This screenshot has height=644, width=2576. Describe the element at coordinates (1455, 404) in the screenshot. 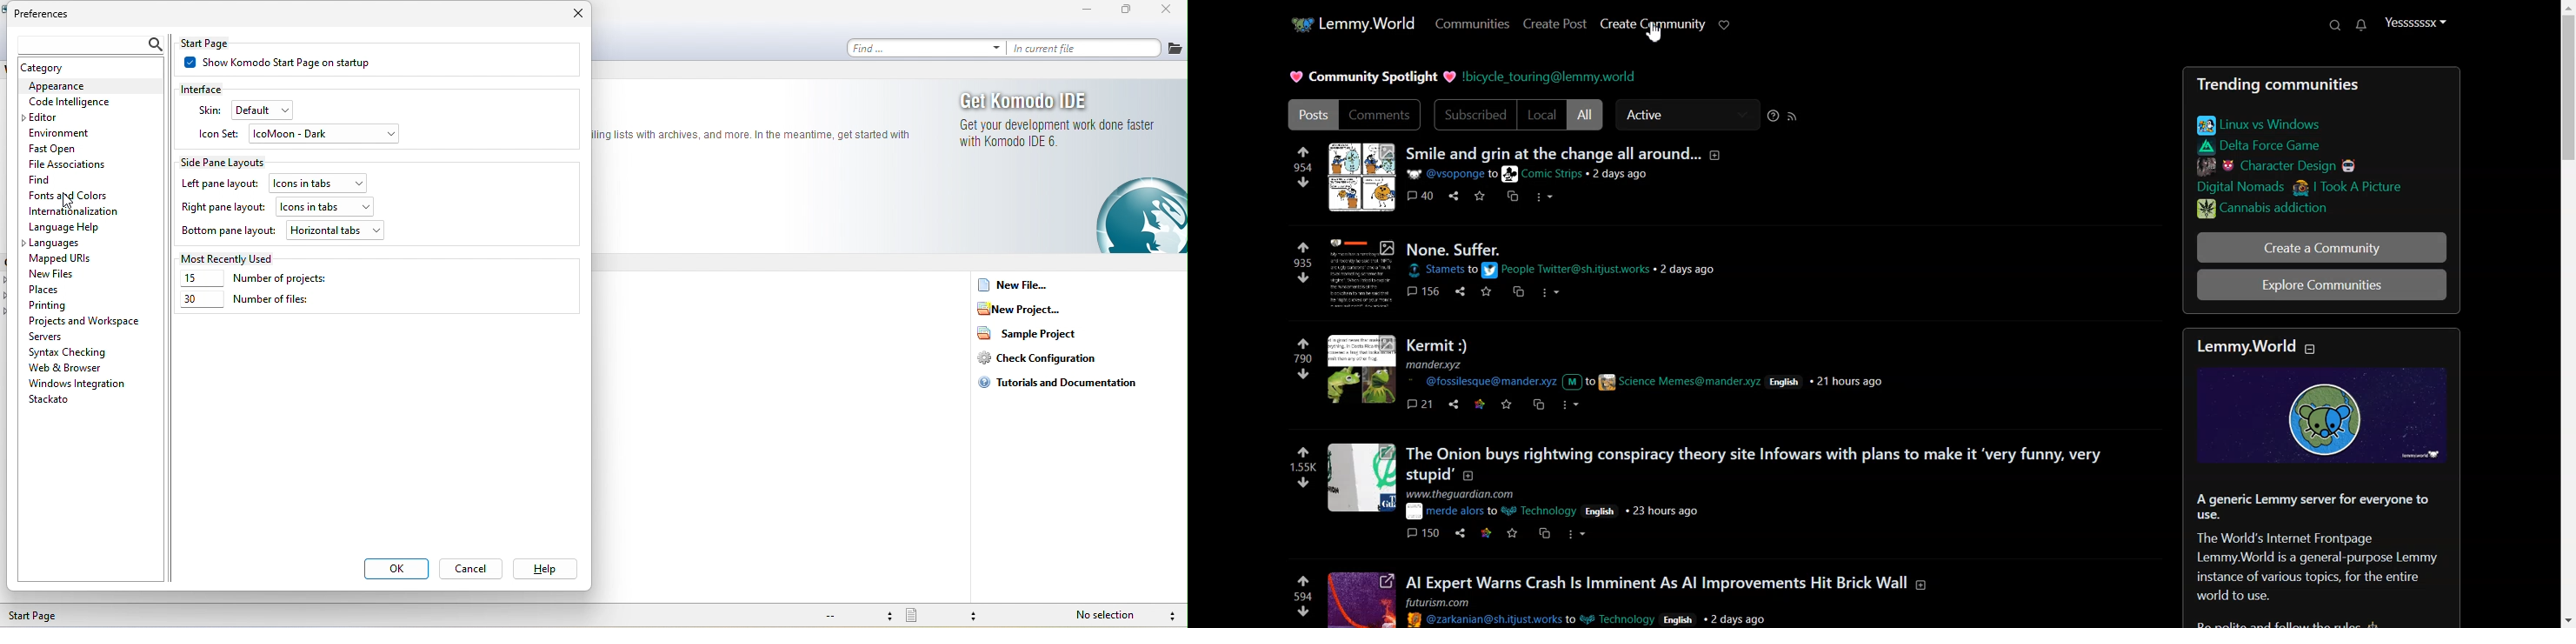

I see `share` at that location.